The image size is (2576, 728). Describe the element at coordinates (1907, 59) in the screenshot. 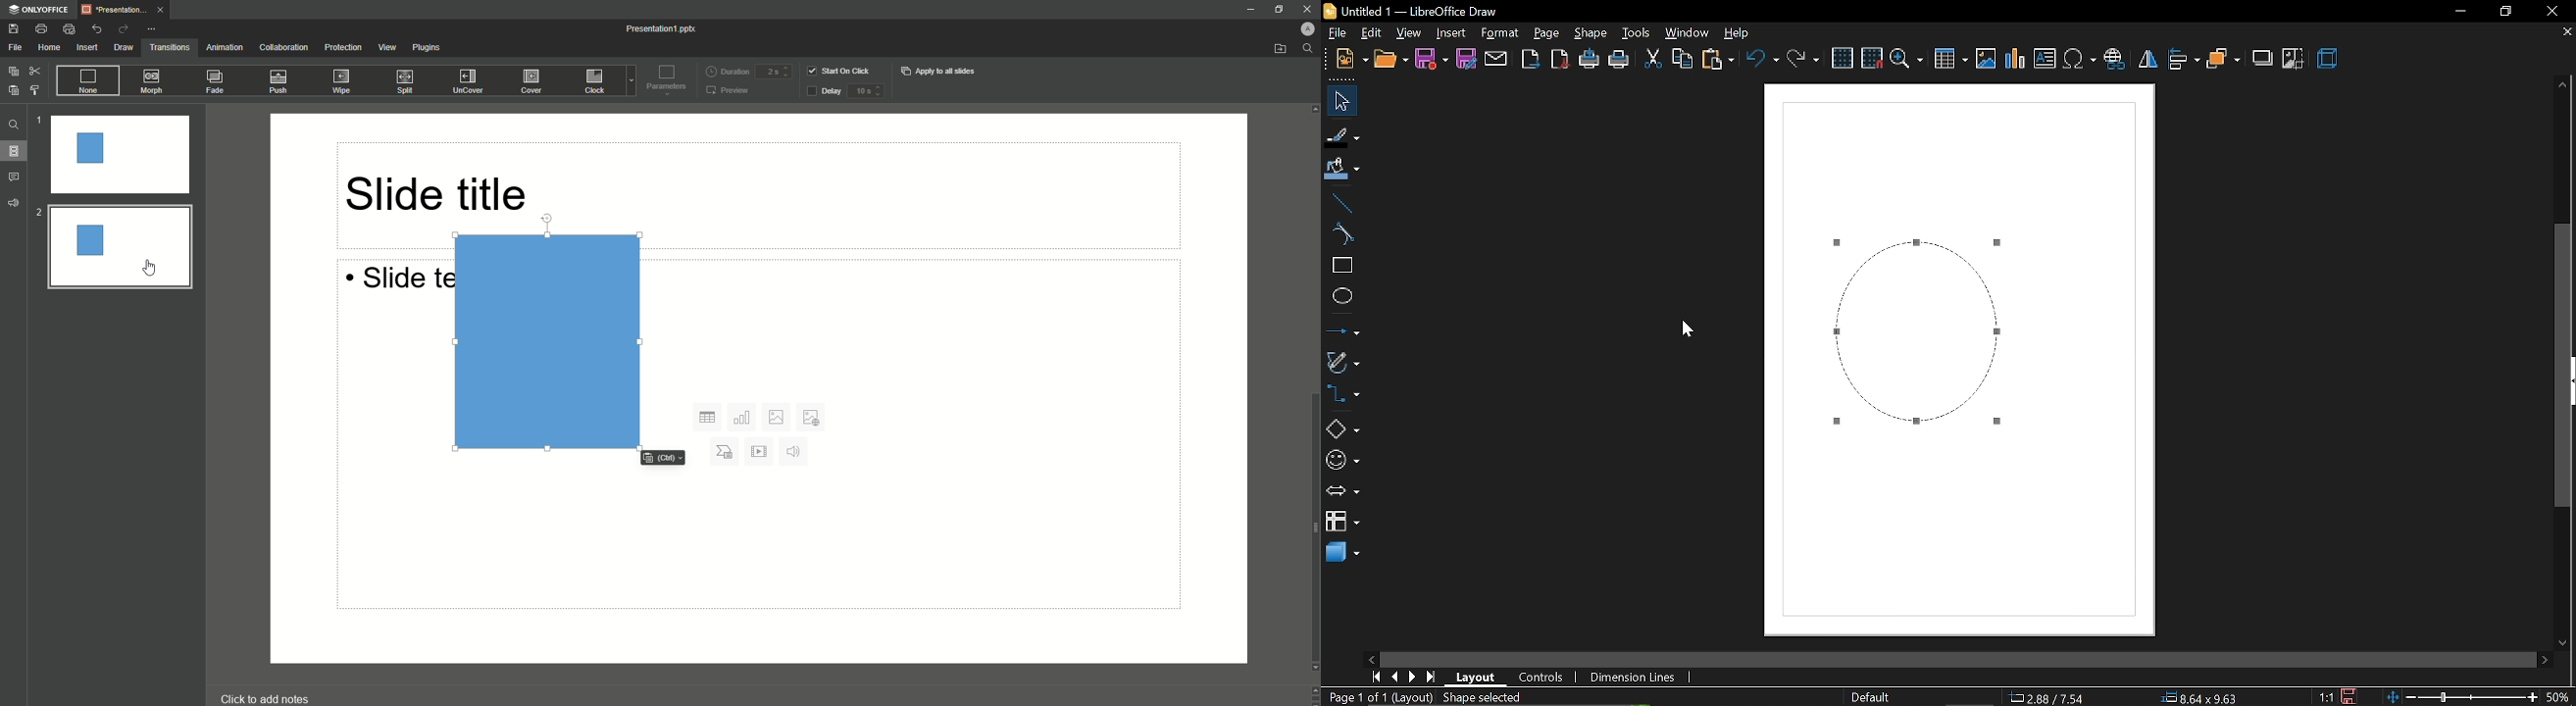

I see `zoom` at that location.